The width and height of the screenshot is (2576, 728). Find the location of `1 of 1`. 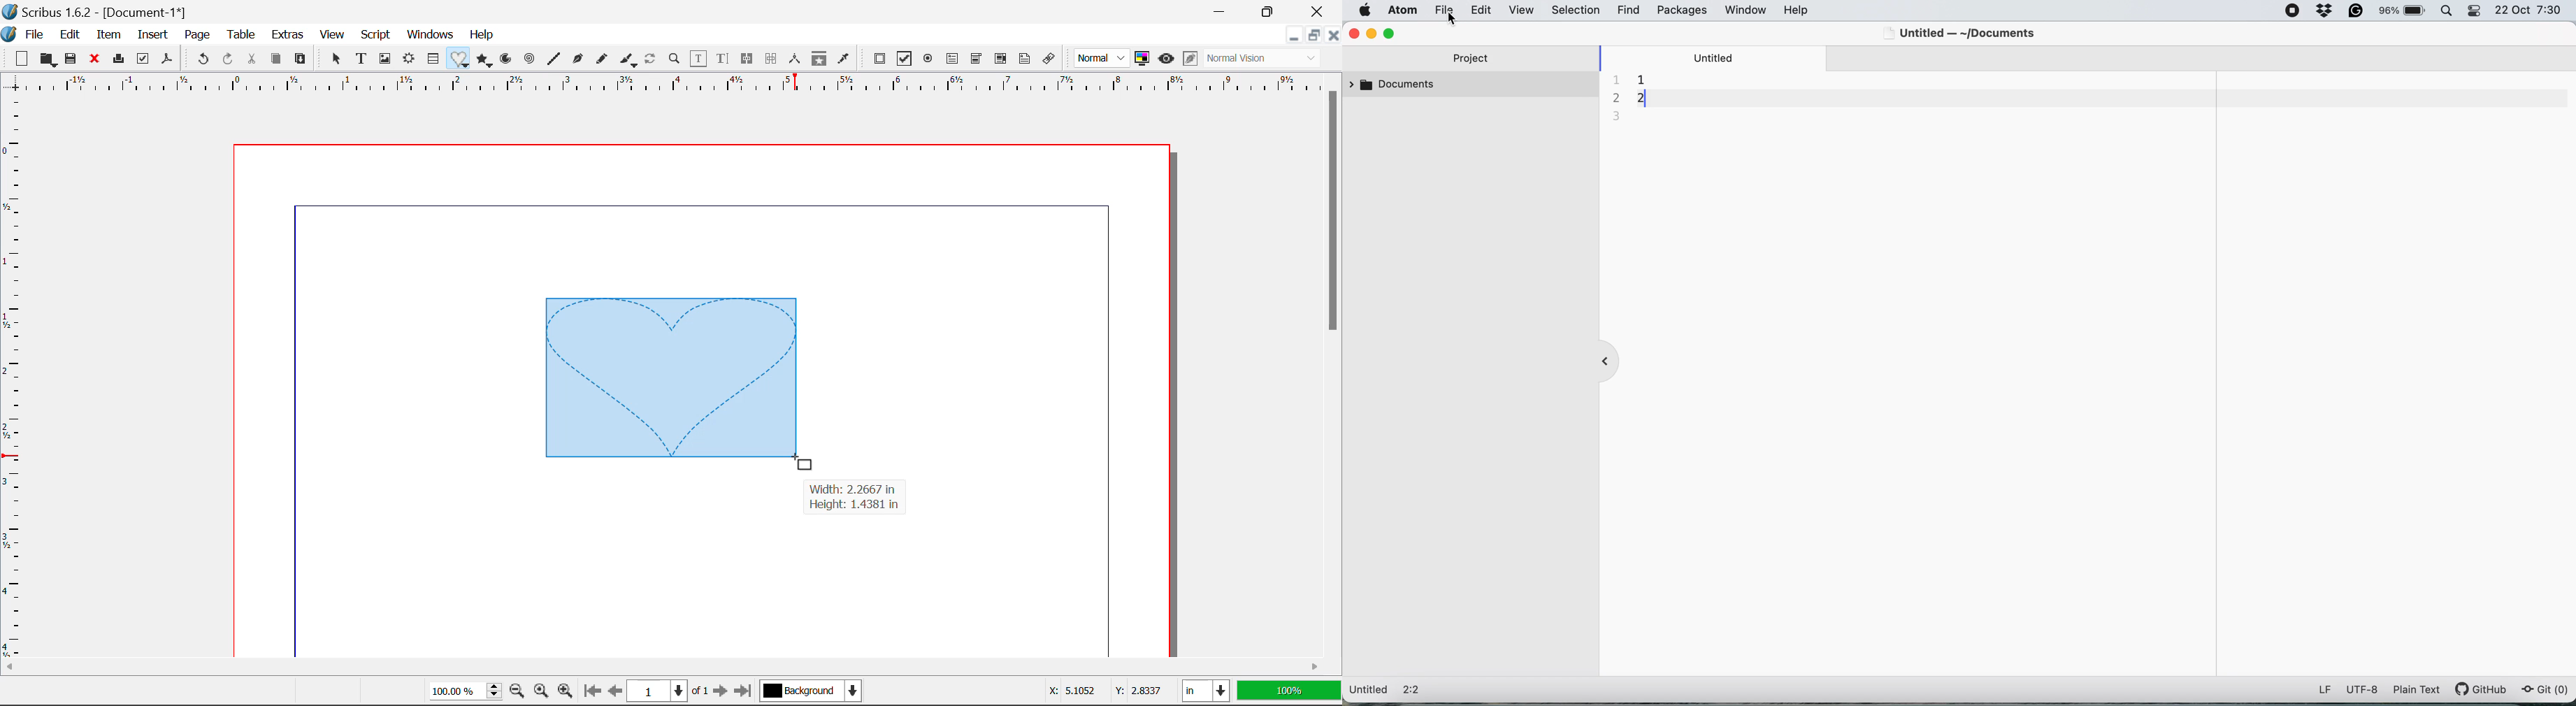

1 of 1 is located at coordinates (668, 691).